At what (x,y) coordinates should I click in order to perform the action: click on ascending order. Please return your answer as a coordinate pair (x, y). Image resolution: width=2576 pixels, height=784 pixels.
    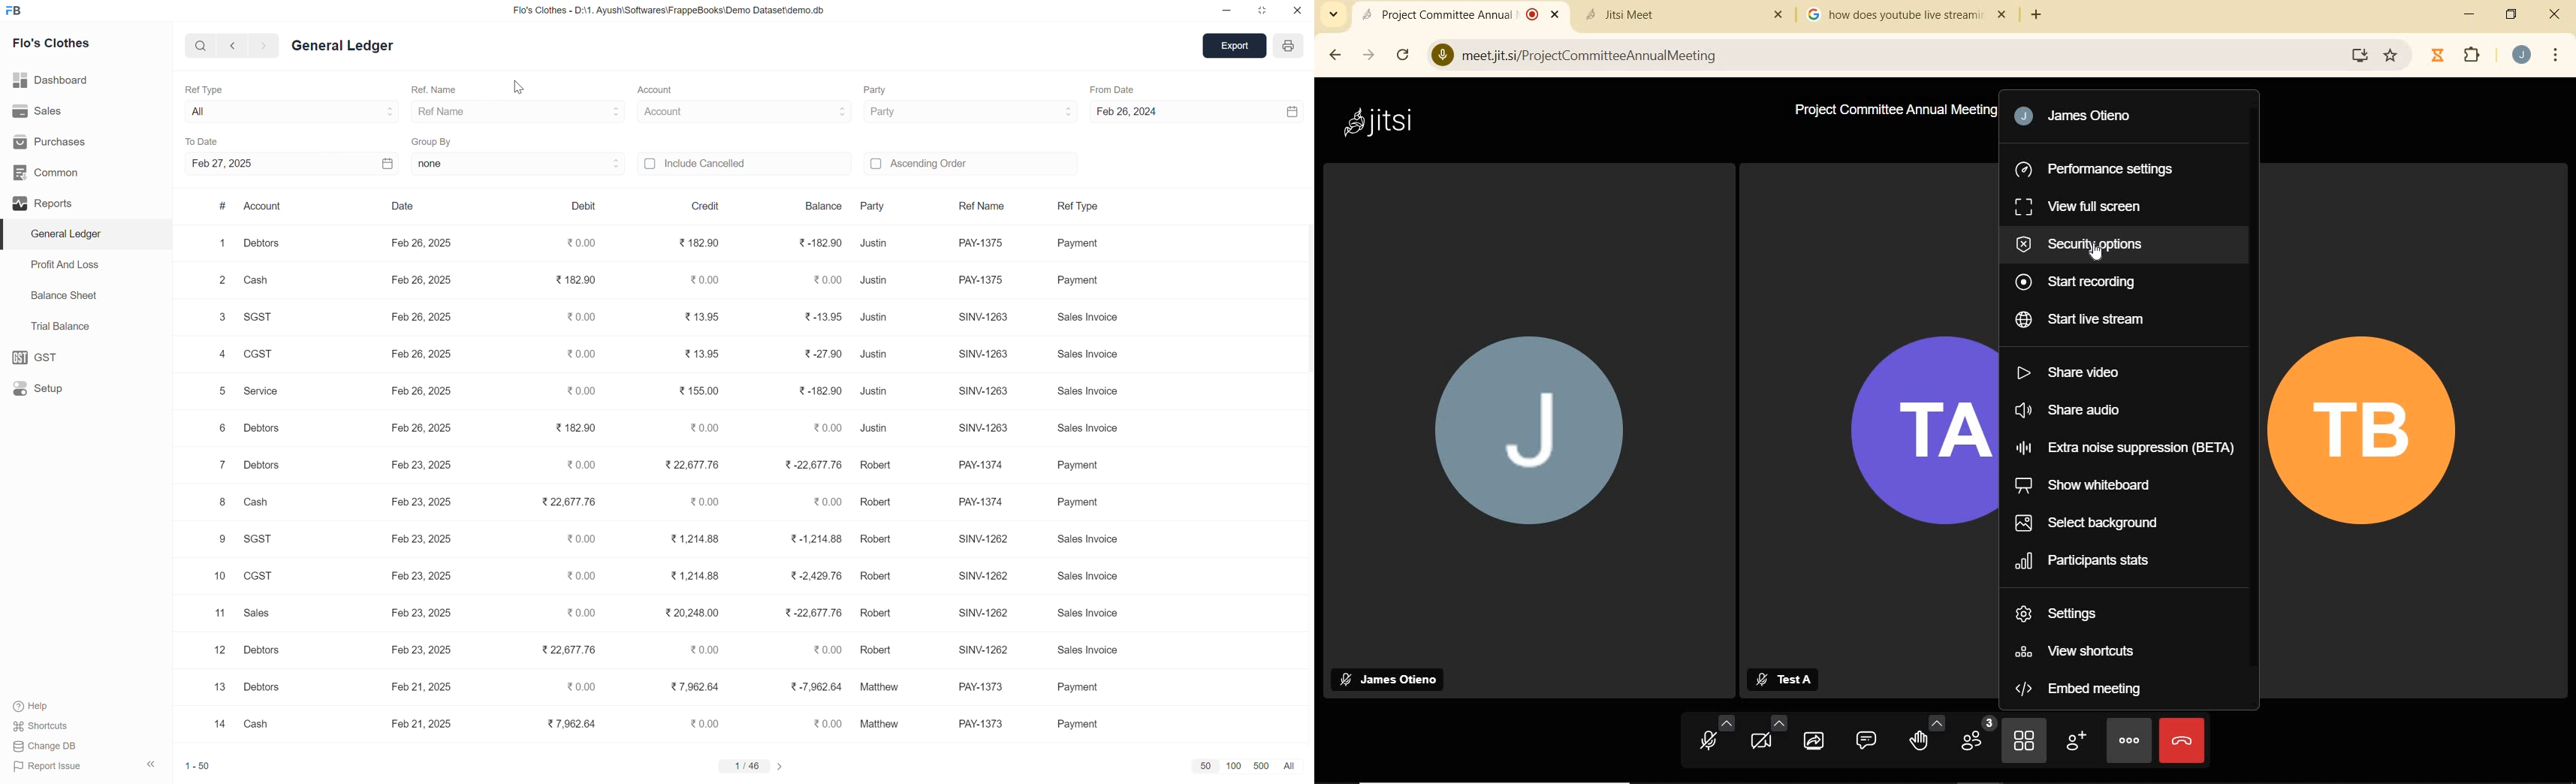
    Looking at the image, I should click on (921, 164).